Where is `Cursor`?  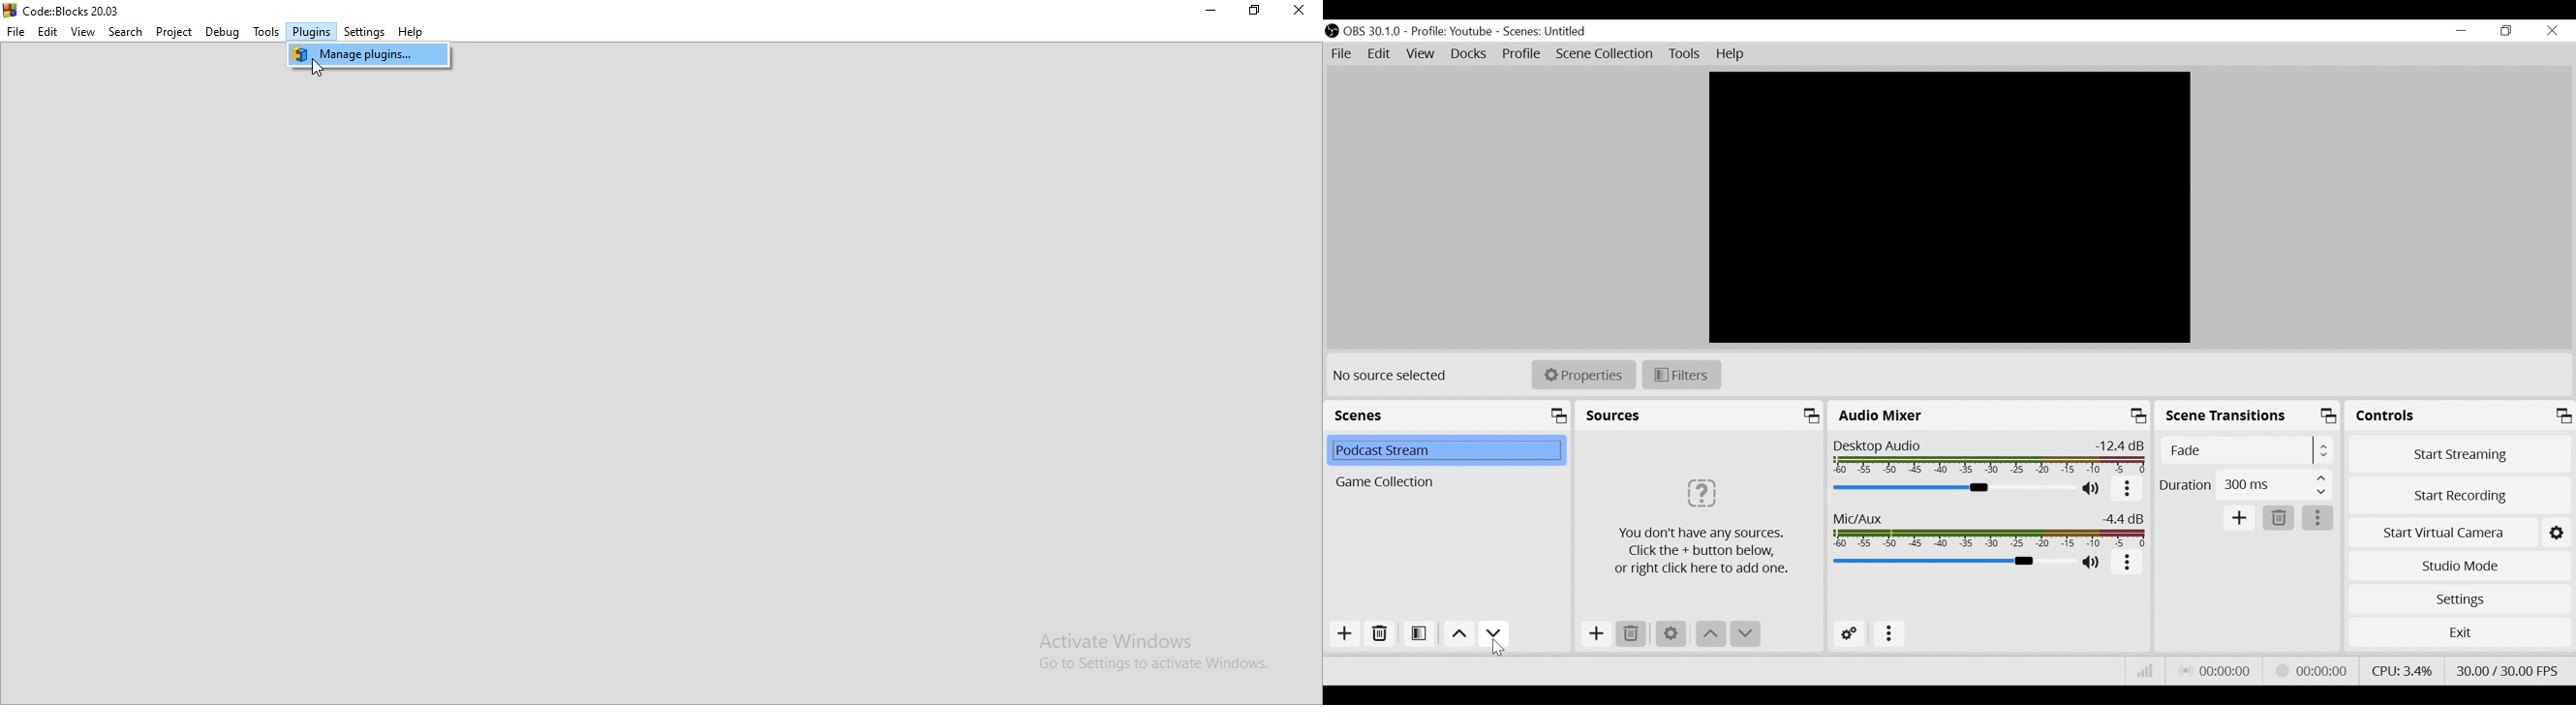
Cursor is located at coordinates (1497, 649).